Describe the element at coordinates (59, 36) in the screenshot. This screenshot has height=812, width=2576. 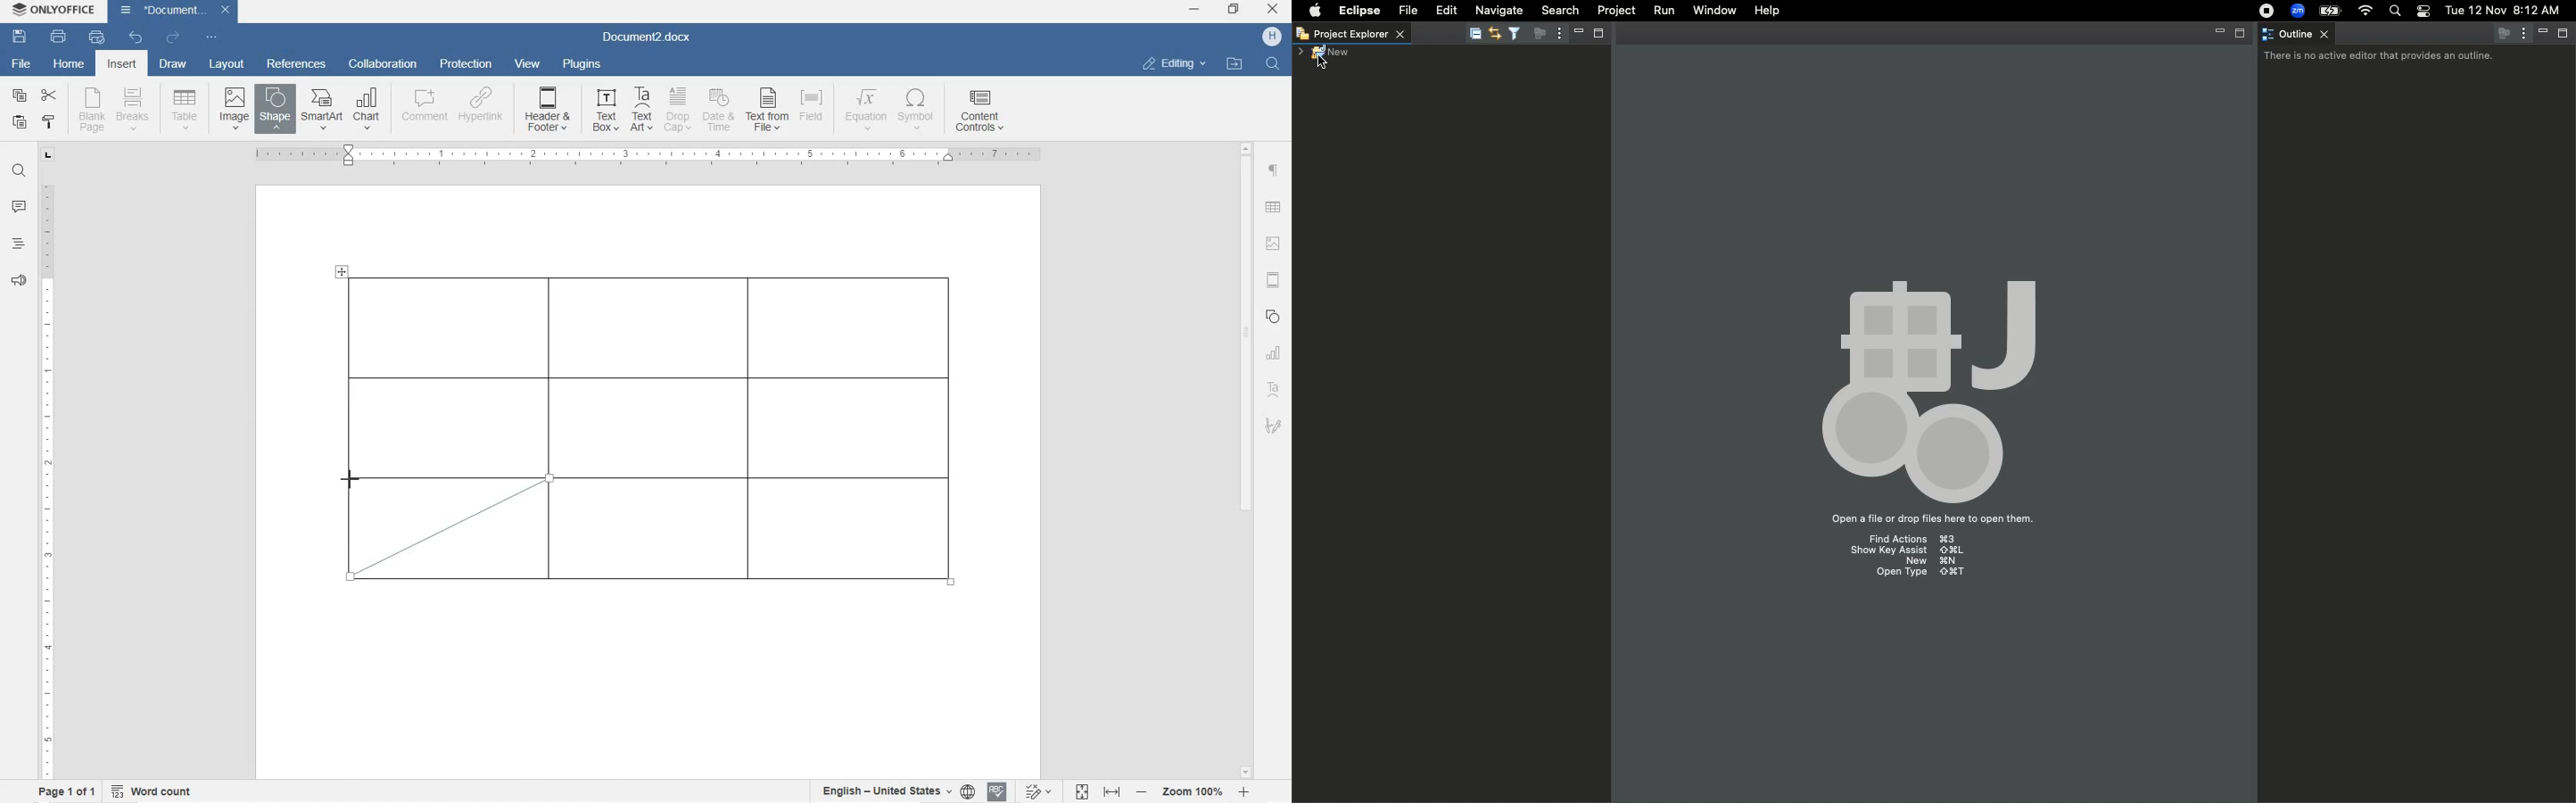
I see `print` at that location.